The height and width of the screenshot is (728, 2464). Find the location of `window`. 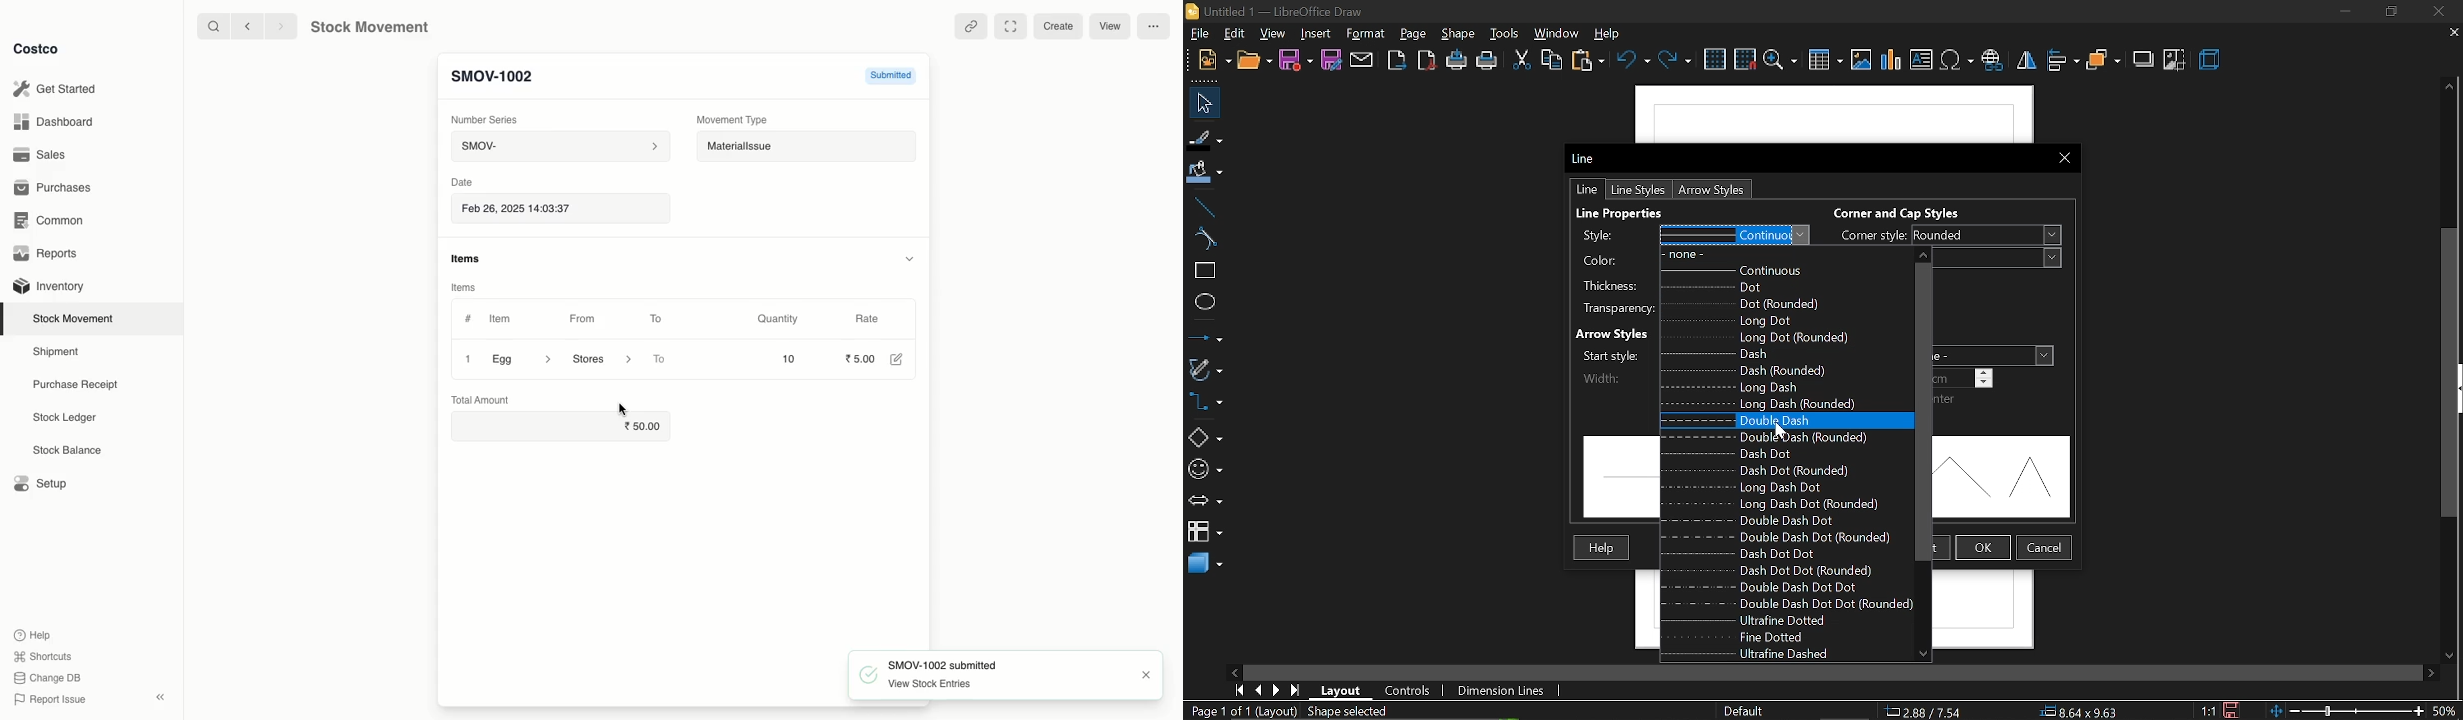

window is located at coordinates (1554, 33).